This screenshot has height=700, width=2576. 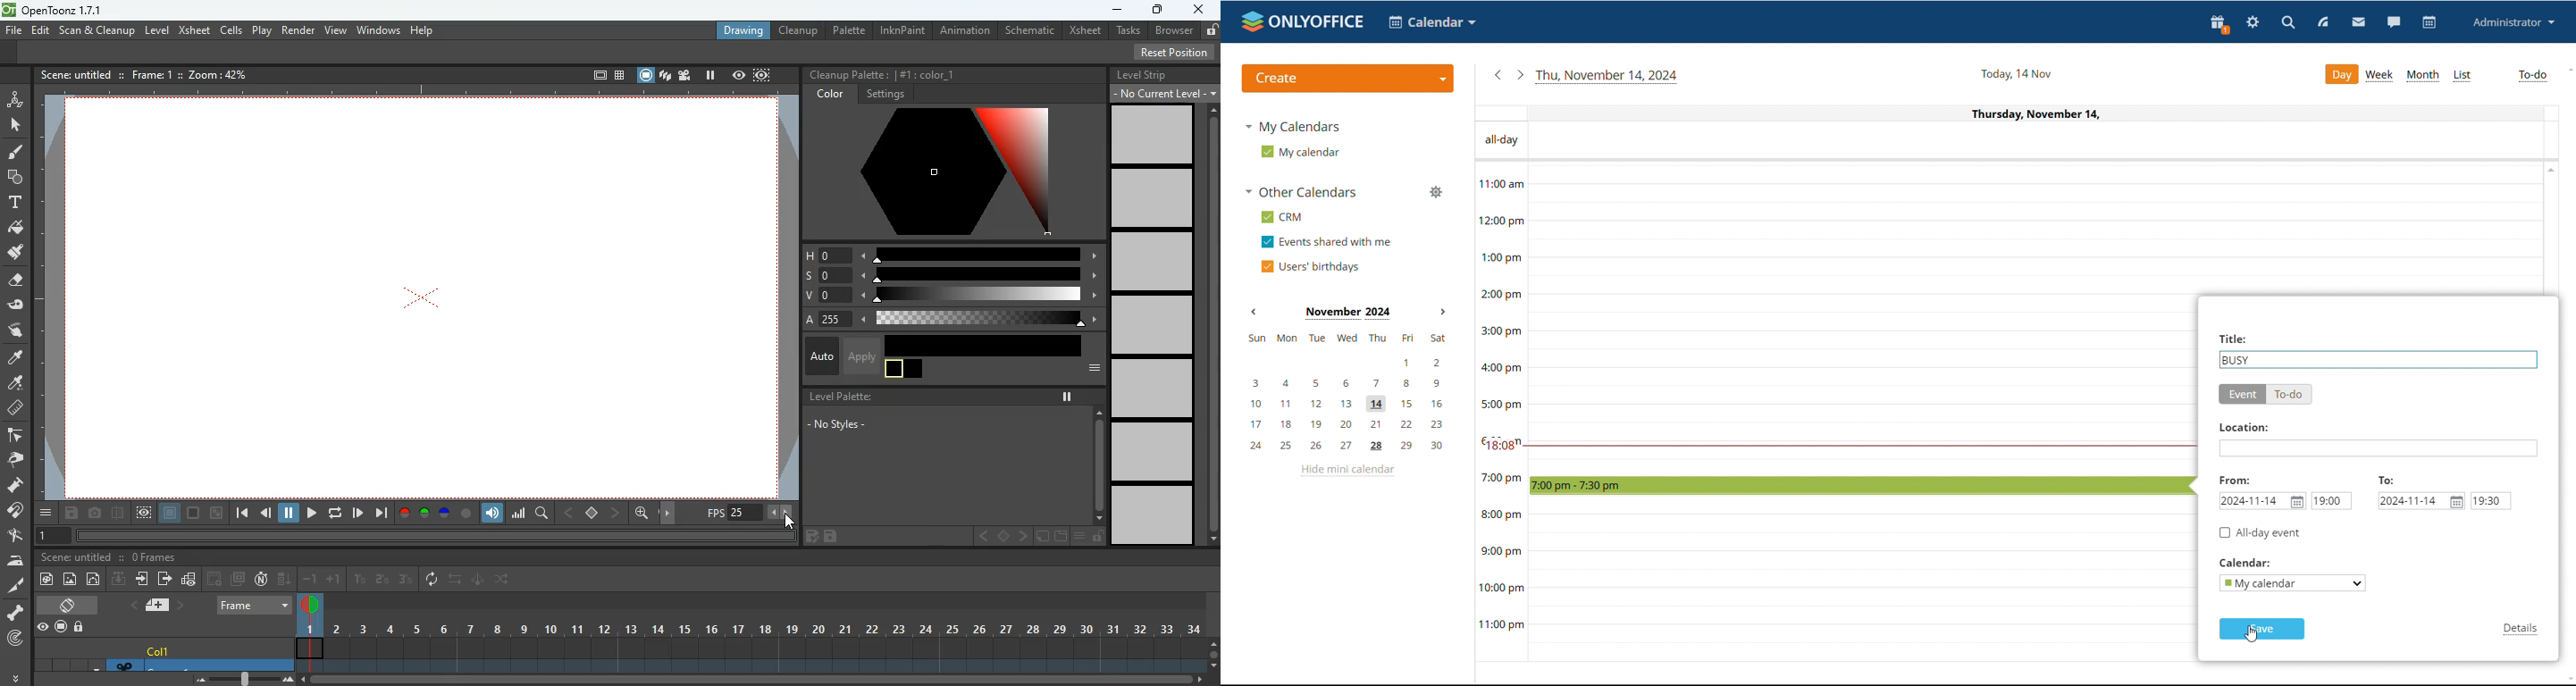 What do you see at coordinates (1211, 30) in the screenshot?
I see `unlocked` at bounding box center [1211, 30].